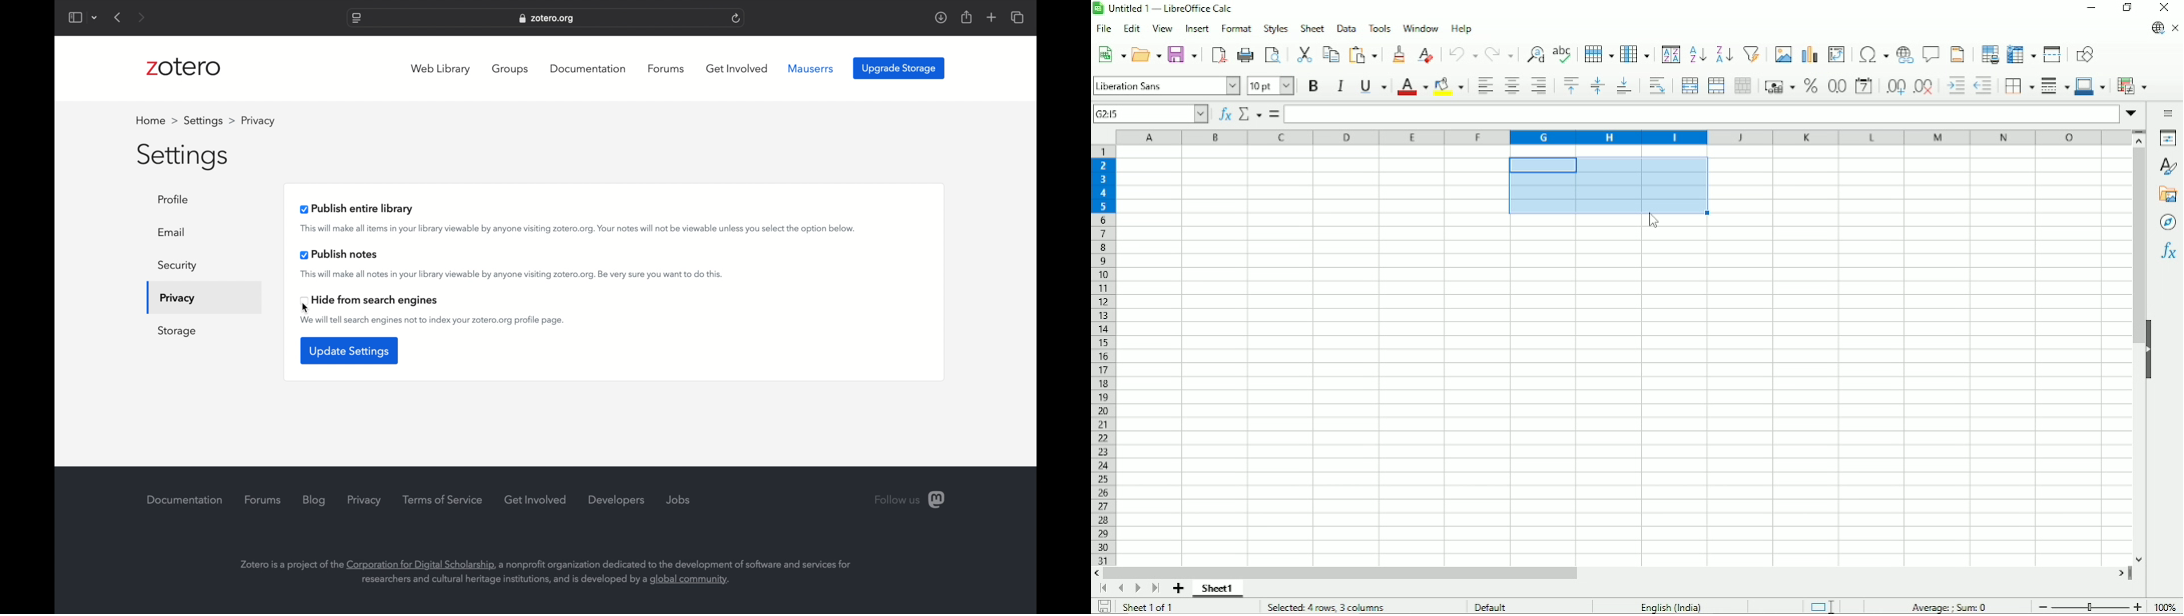 The width and height of the screenshot is (2184, 616). Describe the element at coordinates (1220, 589) in the screenshot. I see `Sheet 1` at that location.